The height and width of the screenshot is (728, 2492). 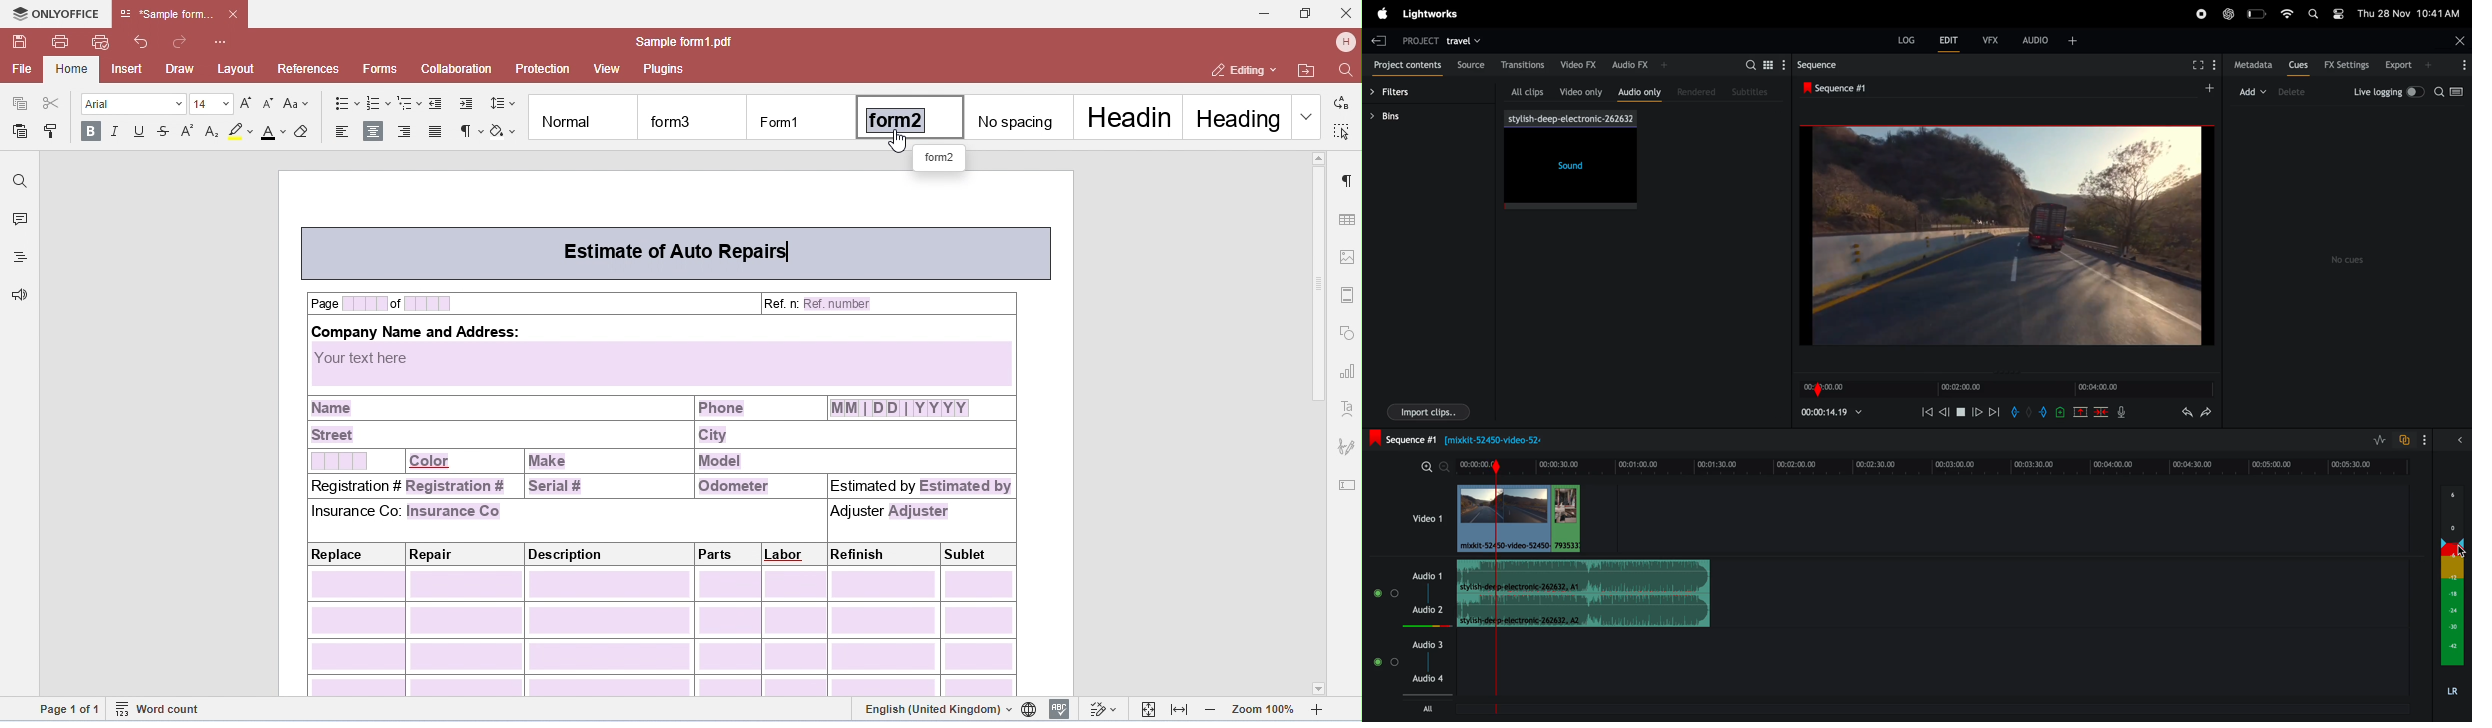 What do you see at coordinates (2411, 439) in the screenshot?
I see `toggle to auto track sync` at bounding box center [2411, 439].